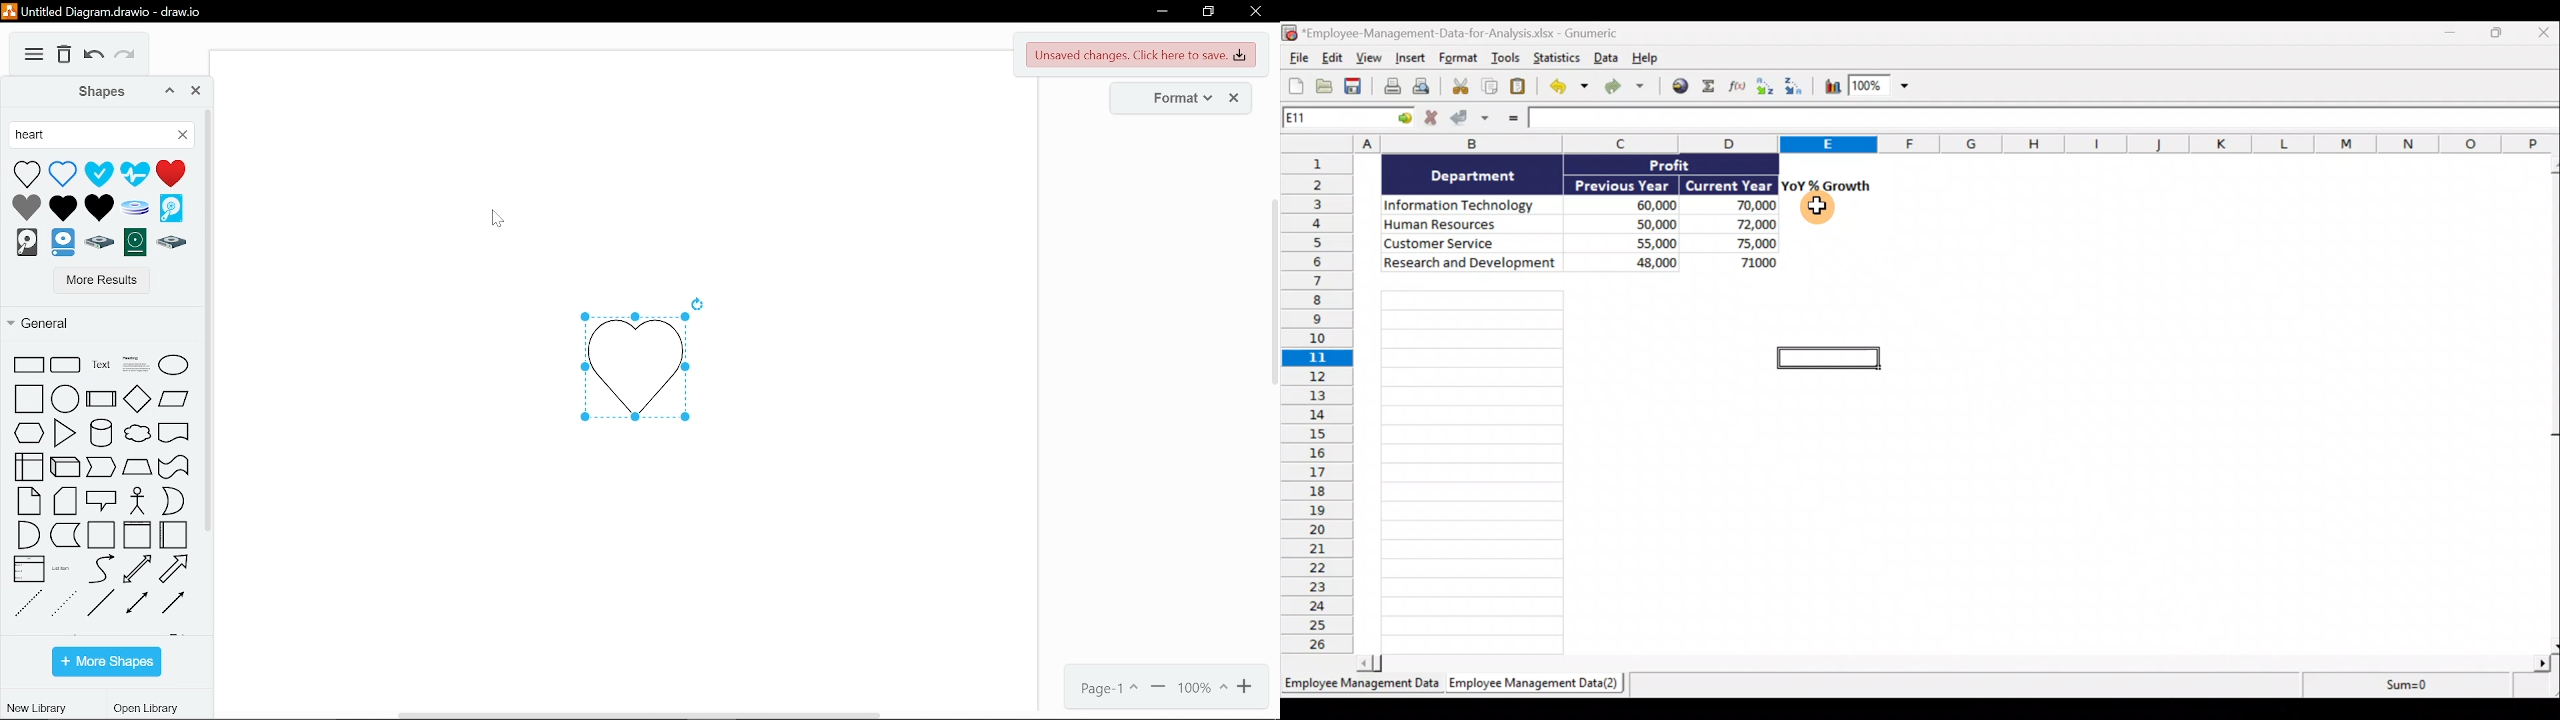 Image resolution: width=2576 pixels, height=728 pixels. What do you see at coordinates (27, 603) in the screenshot?
I see `dashed line` at bounding box center [27, 603].